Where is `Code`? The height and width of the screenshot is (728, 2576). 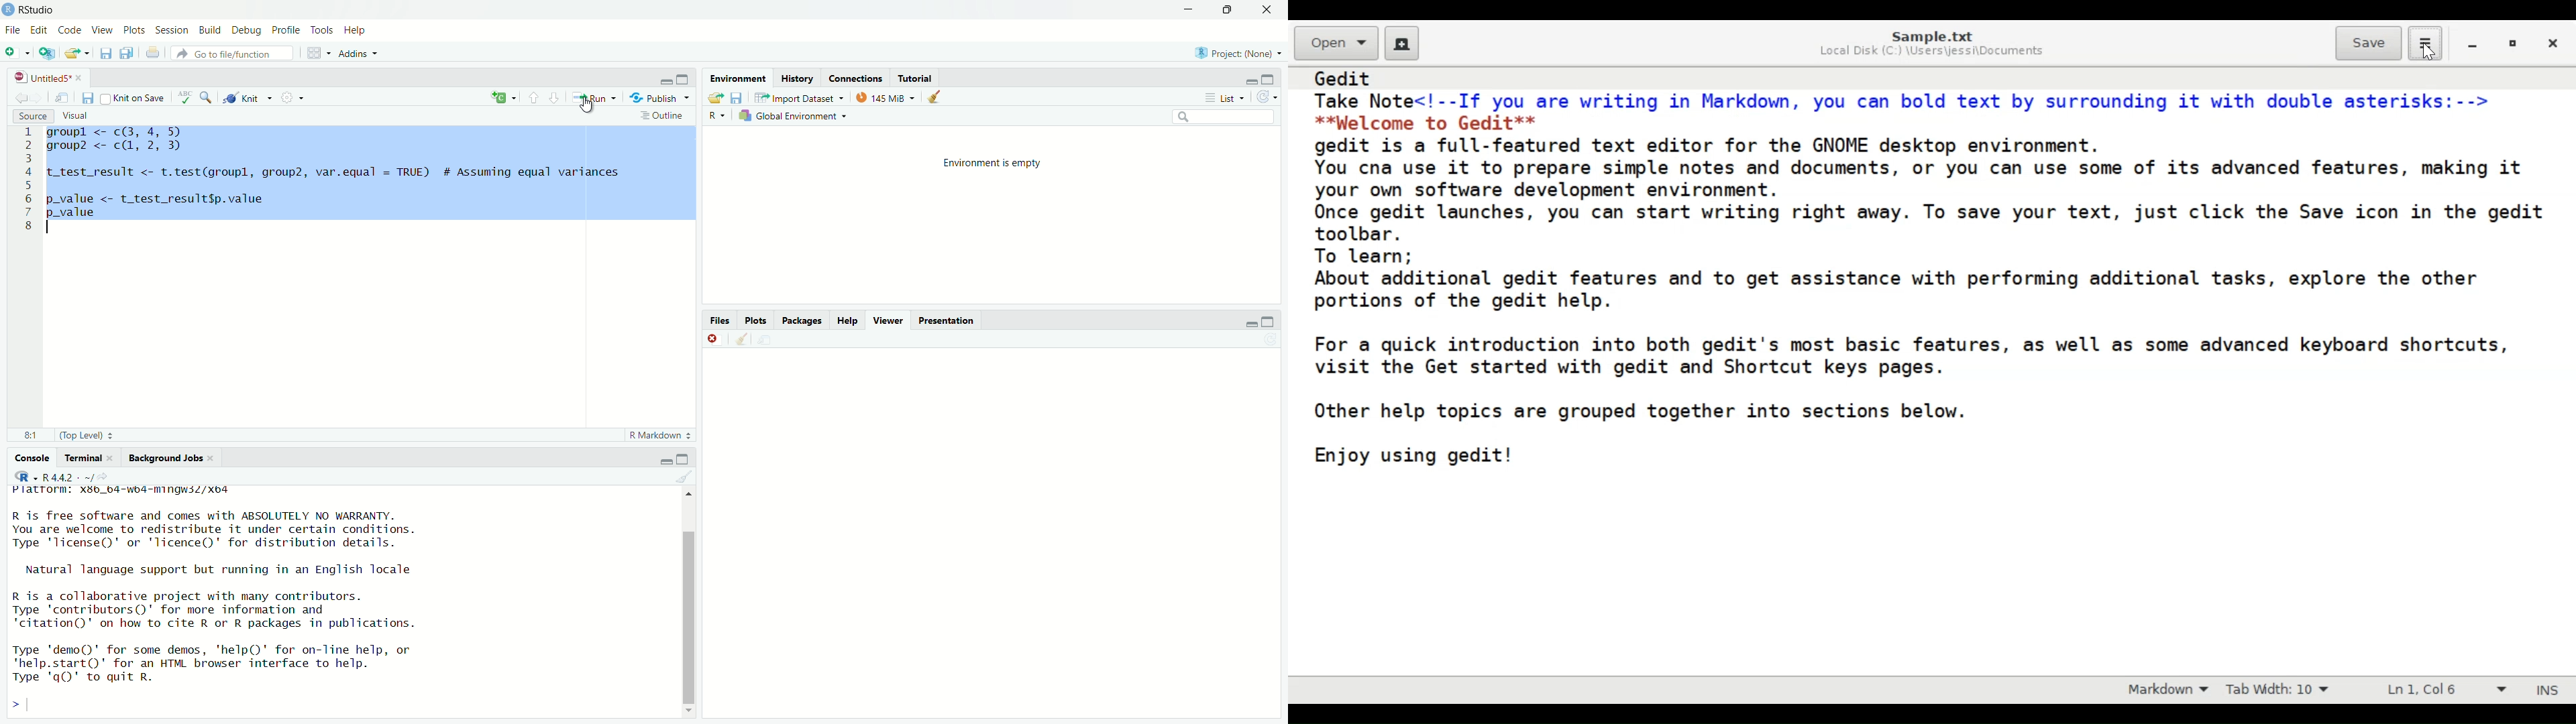 Code is located at coordinates (70, 28).